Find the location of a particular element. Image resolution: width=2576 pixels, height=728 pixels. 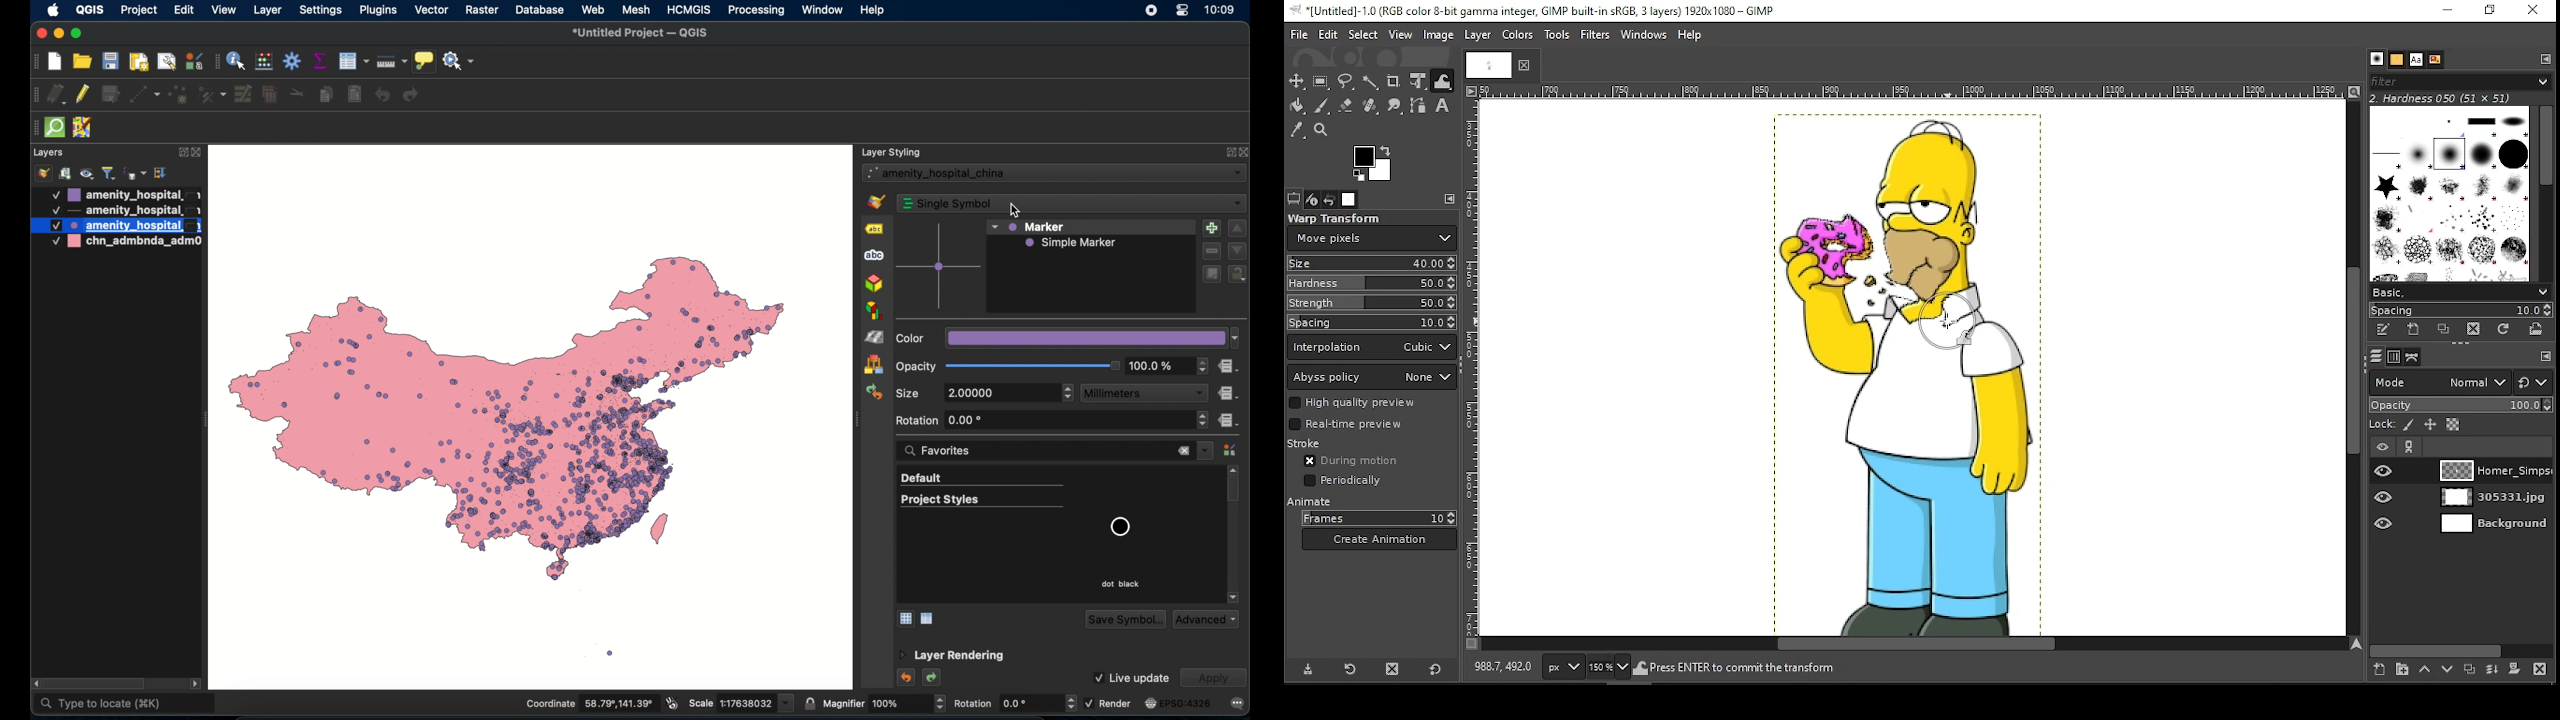

abels is located at coordinates (874, 230).